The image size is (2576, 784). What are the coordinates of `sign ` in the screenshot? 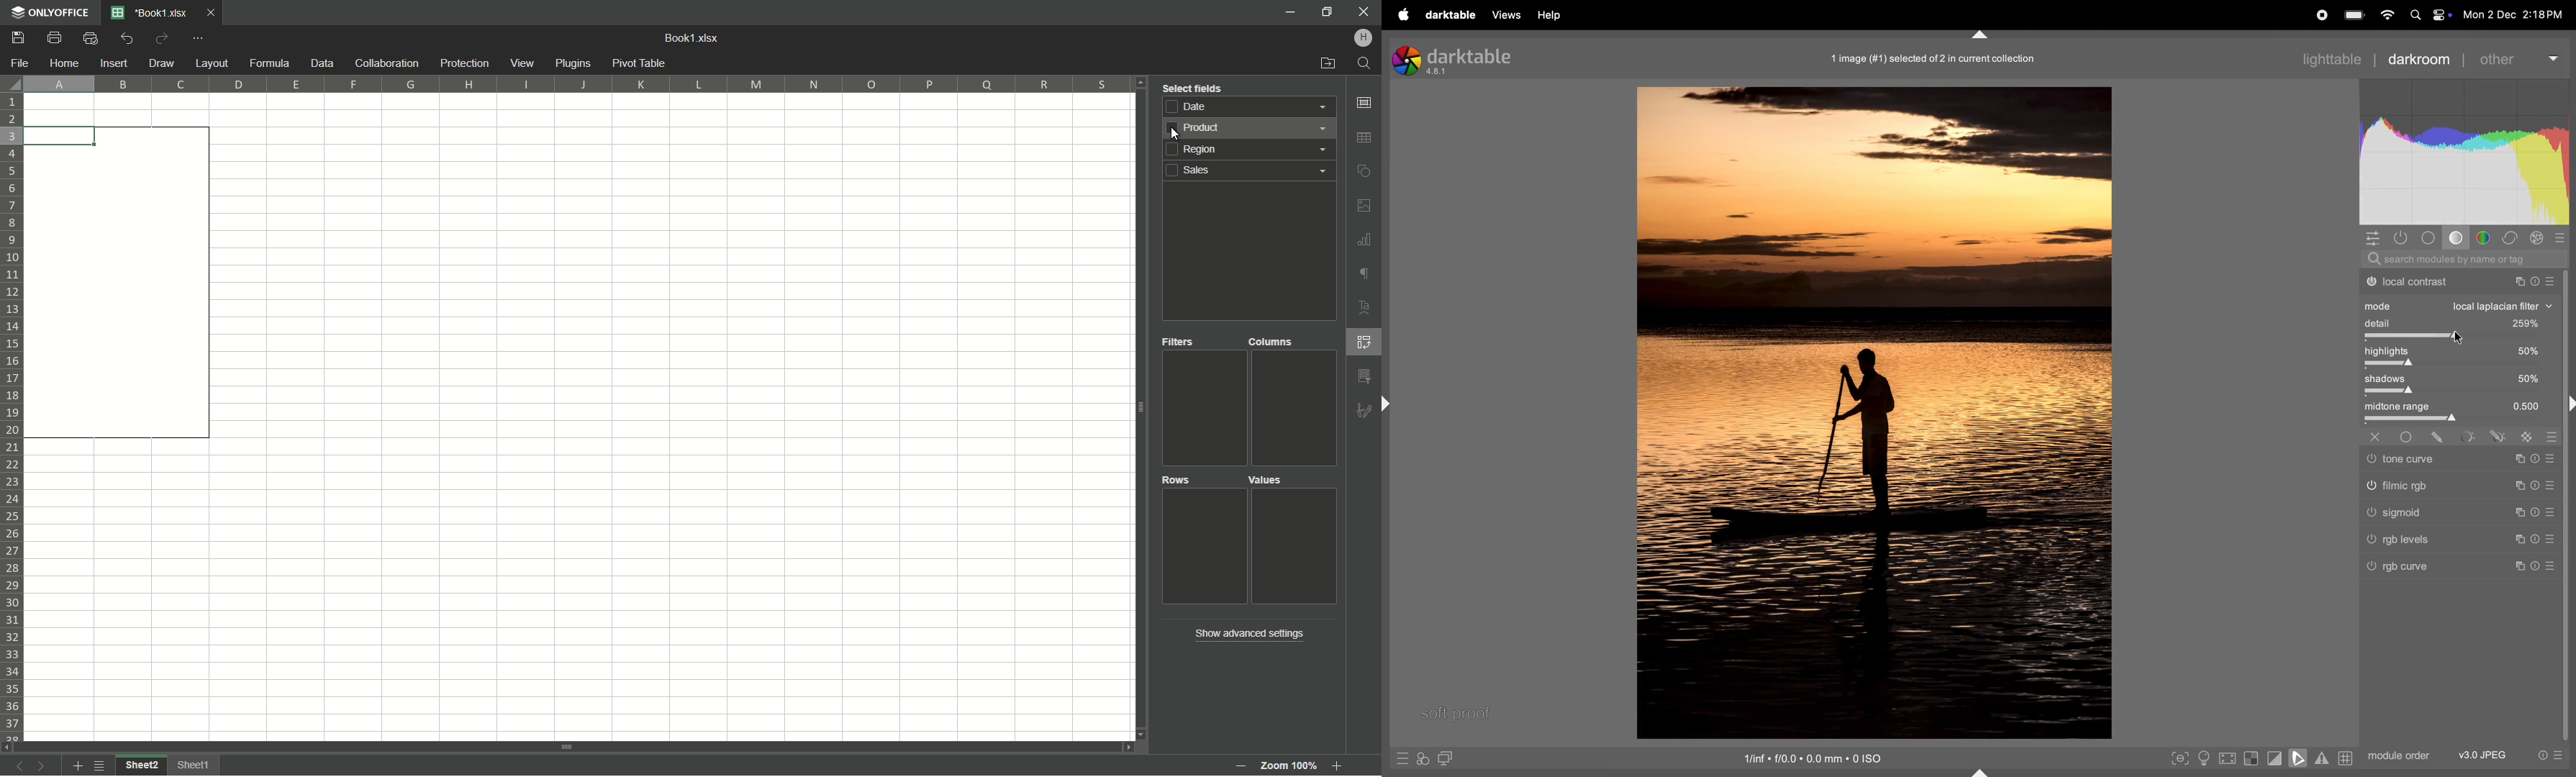 It's located at (2553, 511).